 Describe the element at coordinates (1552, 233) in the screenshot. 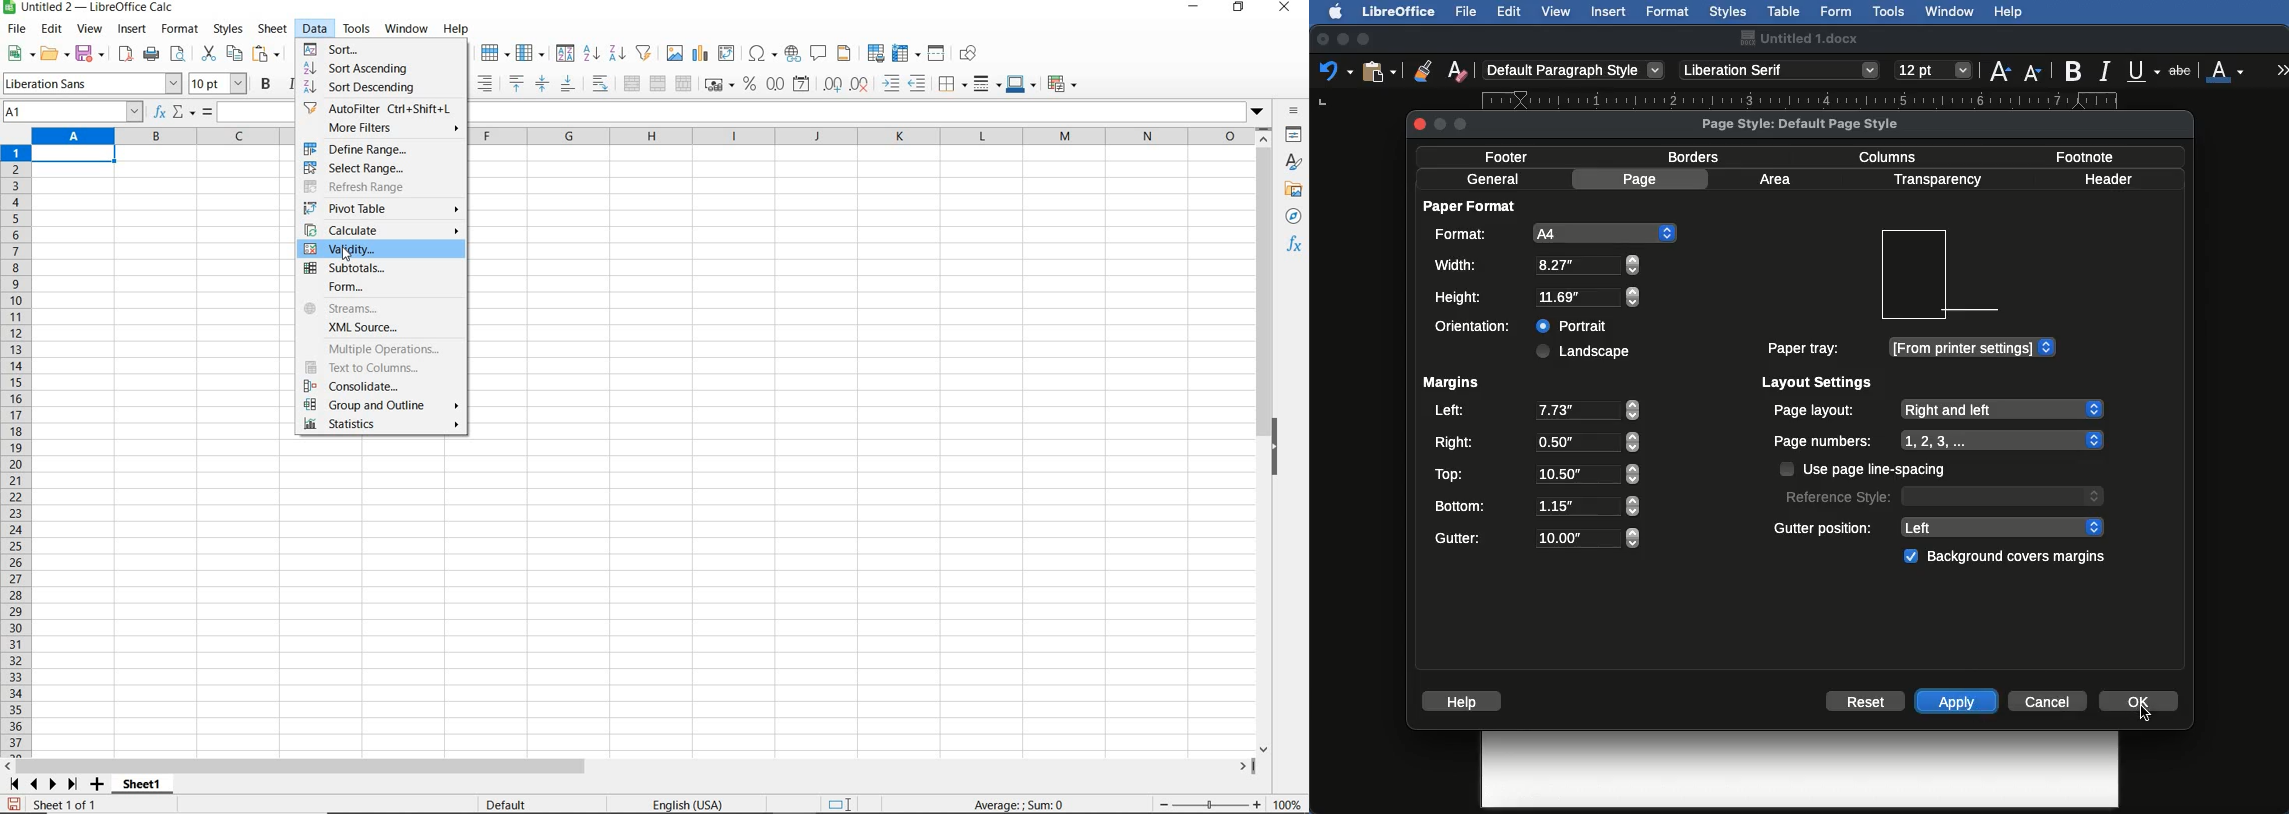

I see `A4` at that location.